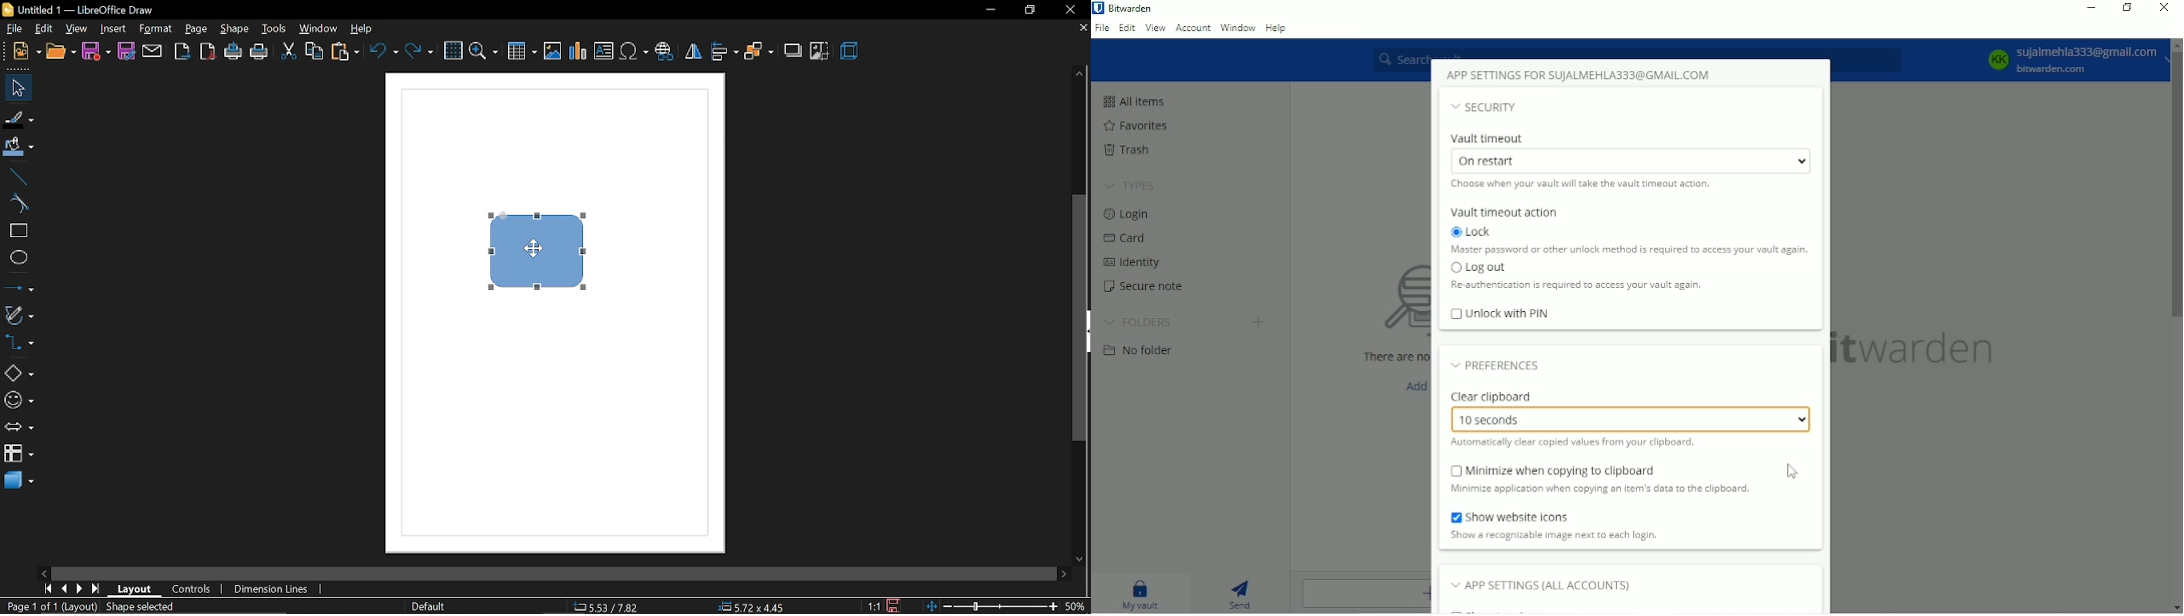  Describe the element at coordinates (1576, 287) in the screenshot. I see `Re authentication is required to access your vault again.` at that location.